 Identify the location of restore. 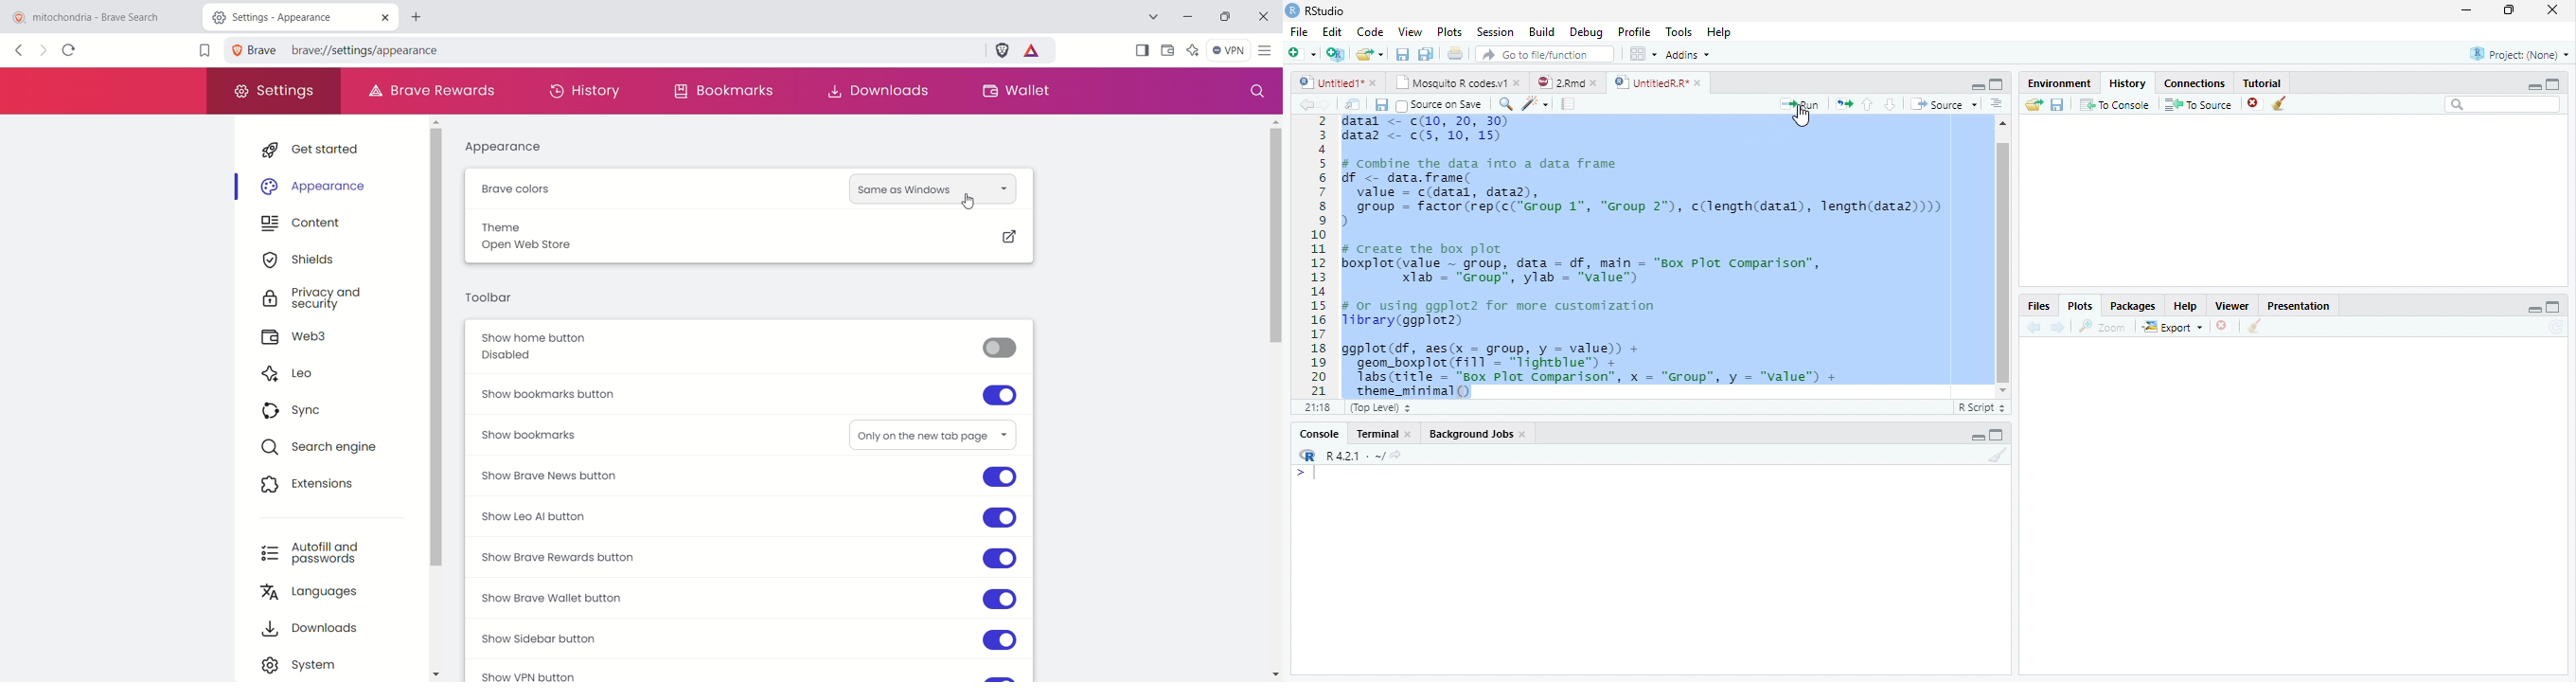
(2509, 10).